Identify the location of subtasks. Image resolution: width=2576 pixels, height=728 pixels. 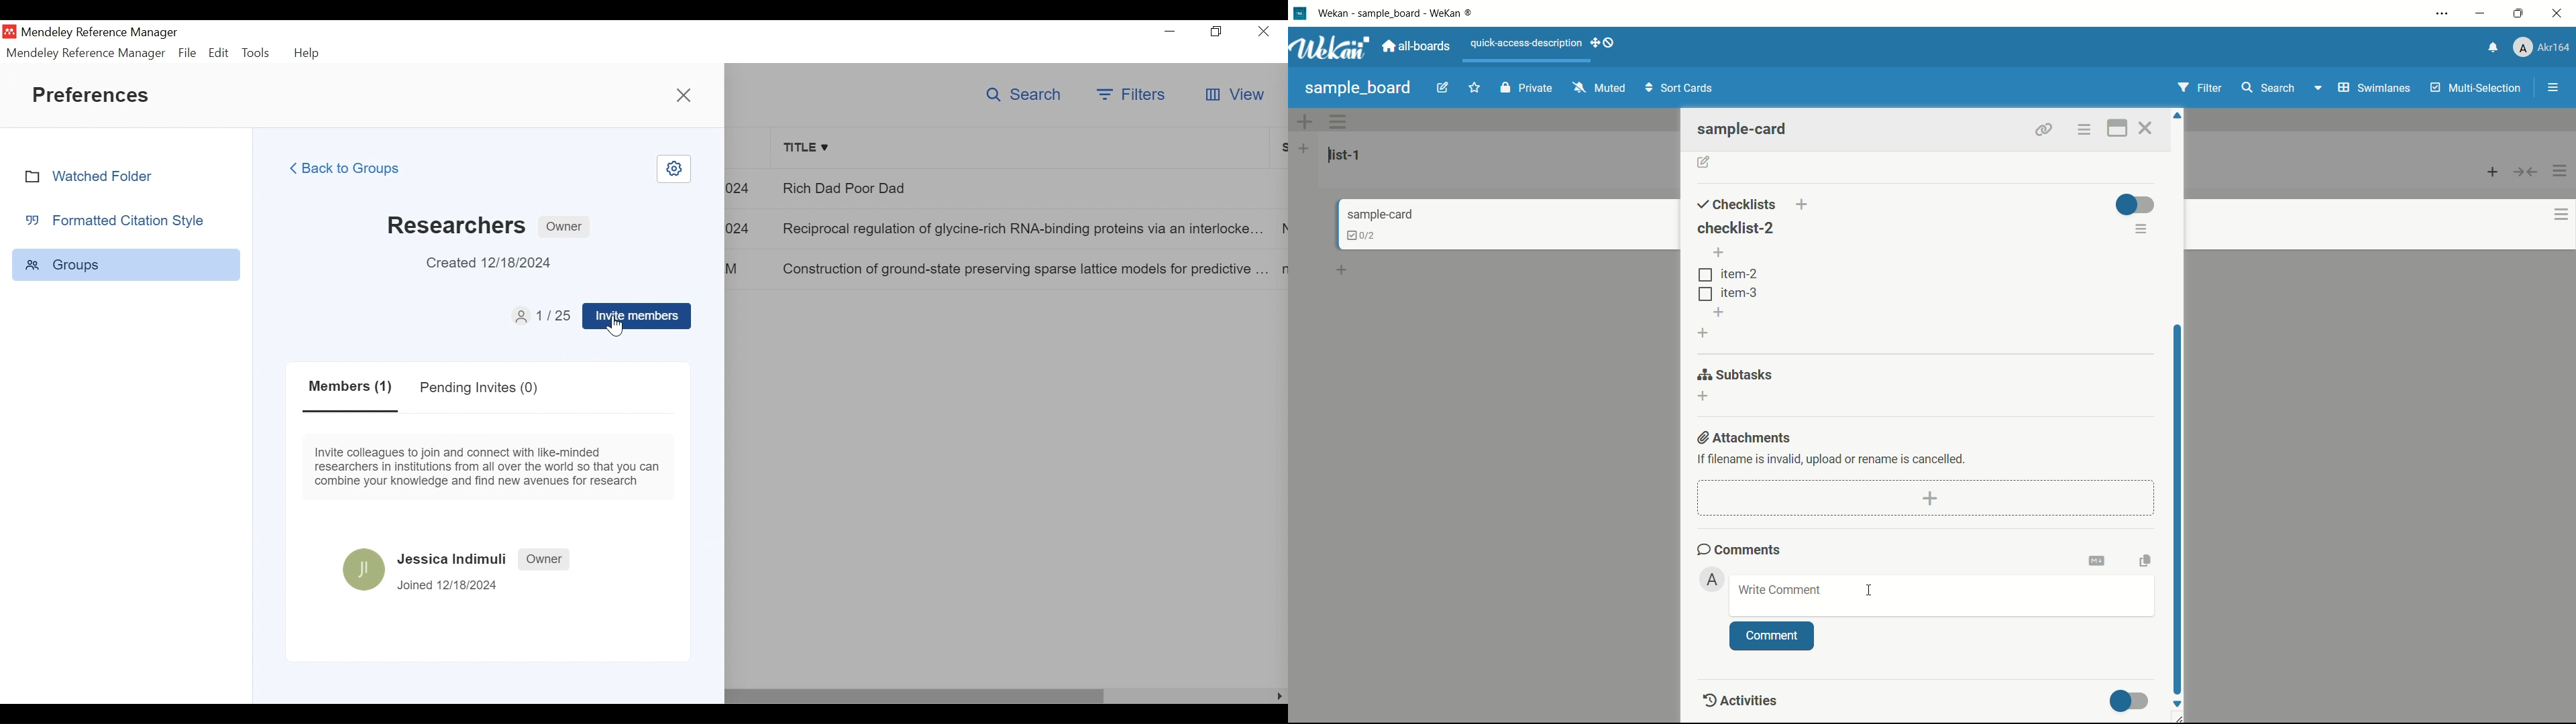
(1736, 374).